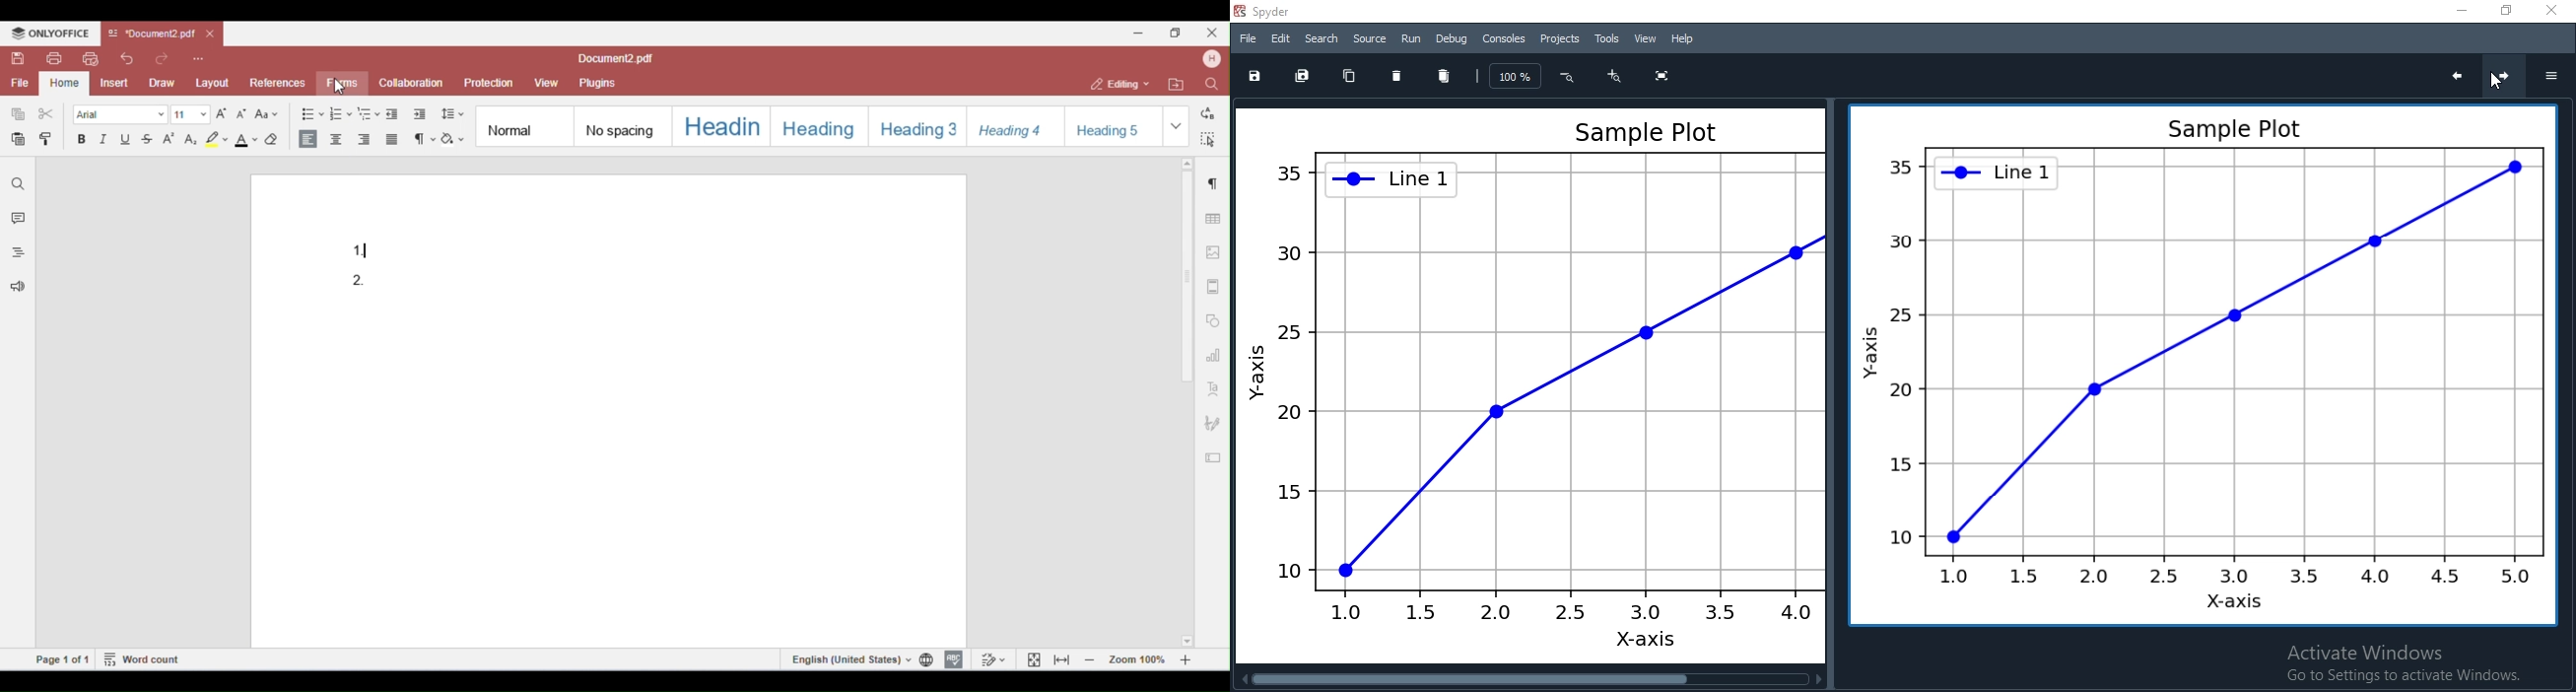  I want to click on Source, so click(1369, 36).